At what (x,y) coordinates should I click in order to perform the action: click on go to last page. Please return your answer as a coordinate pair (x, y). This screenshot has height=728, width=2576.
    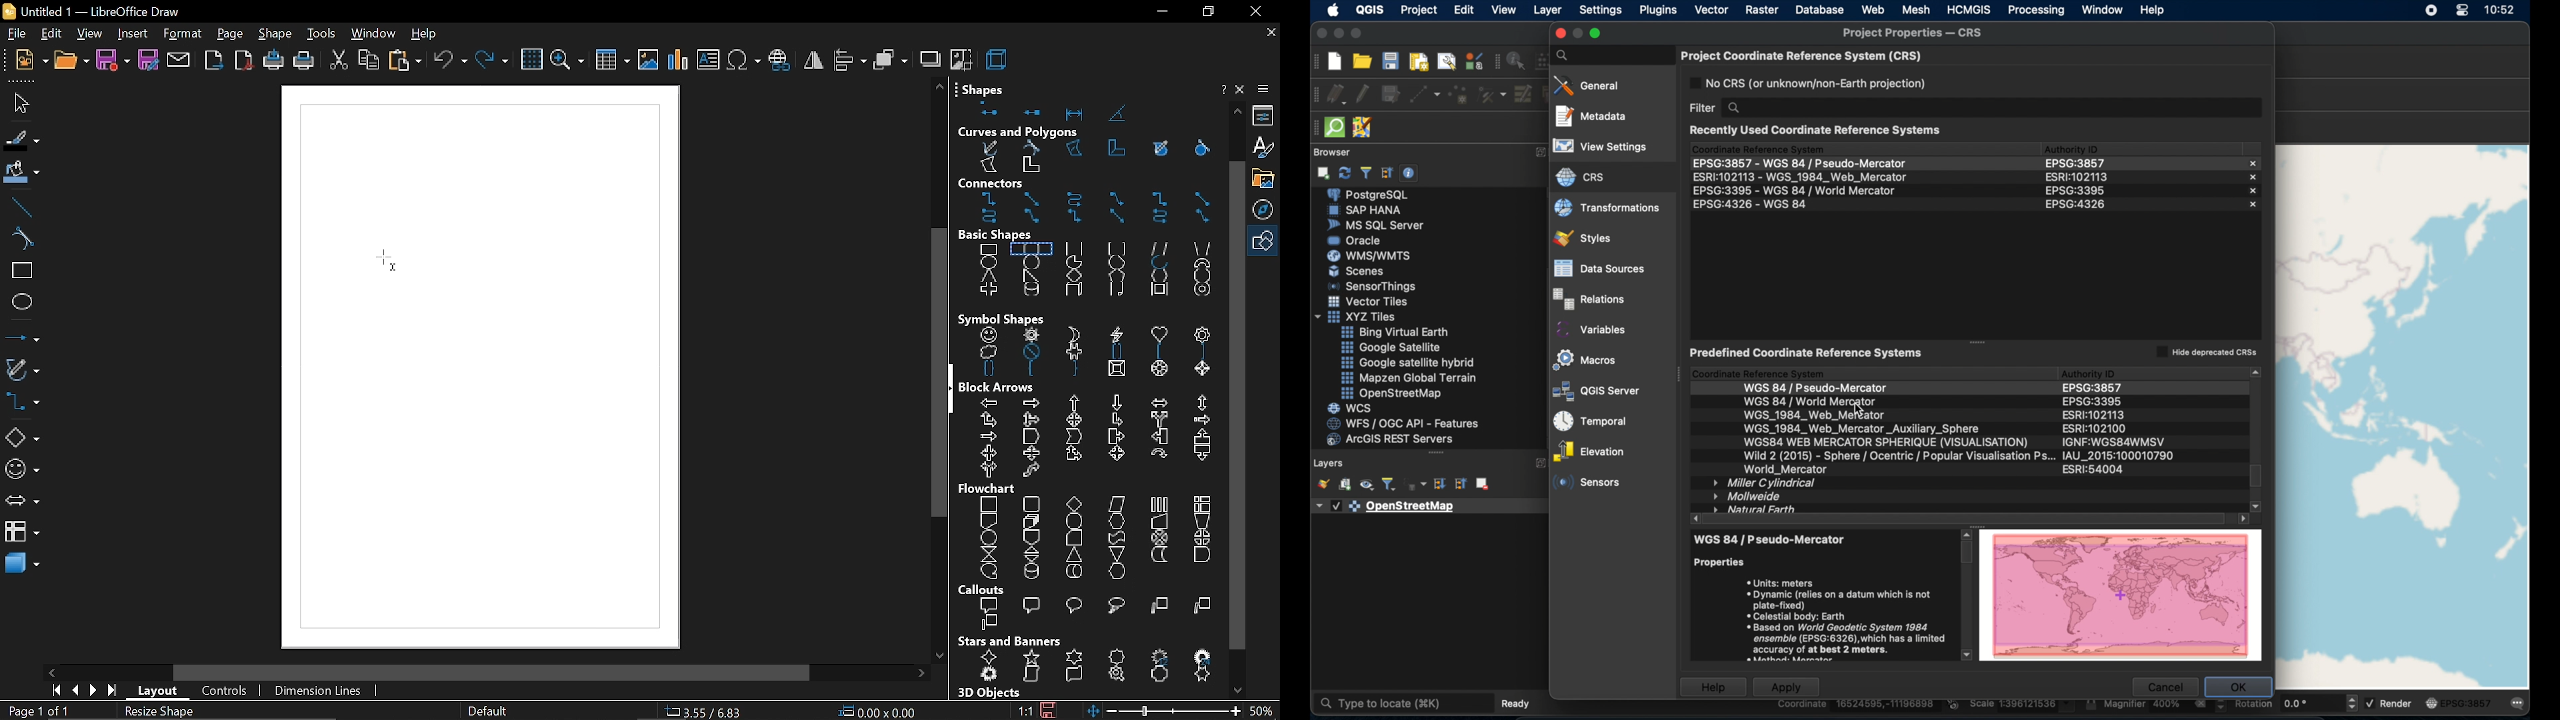
    Looking at the image, I should click on (114, 692).